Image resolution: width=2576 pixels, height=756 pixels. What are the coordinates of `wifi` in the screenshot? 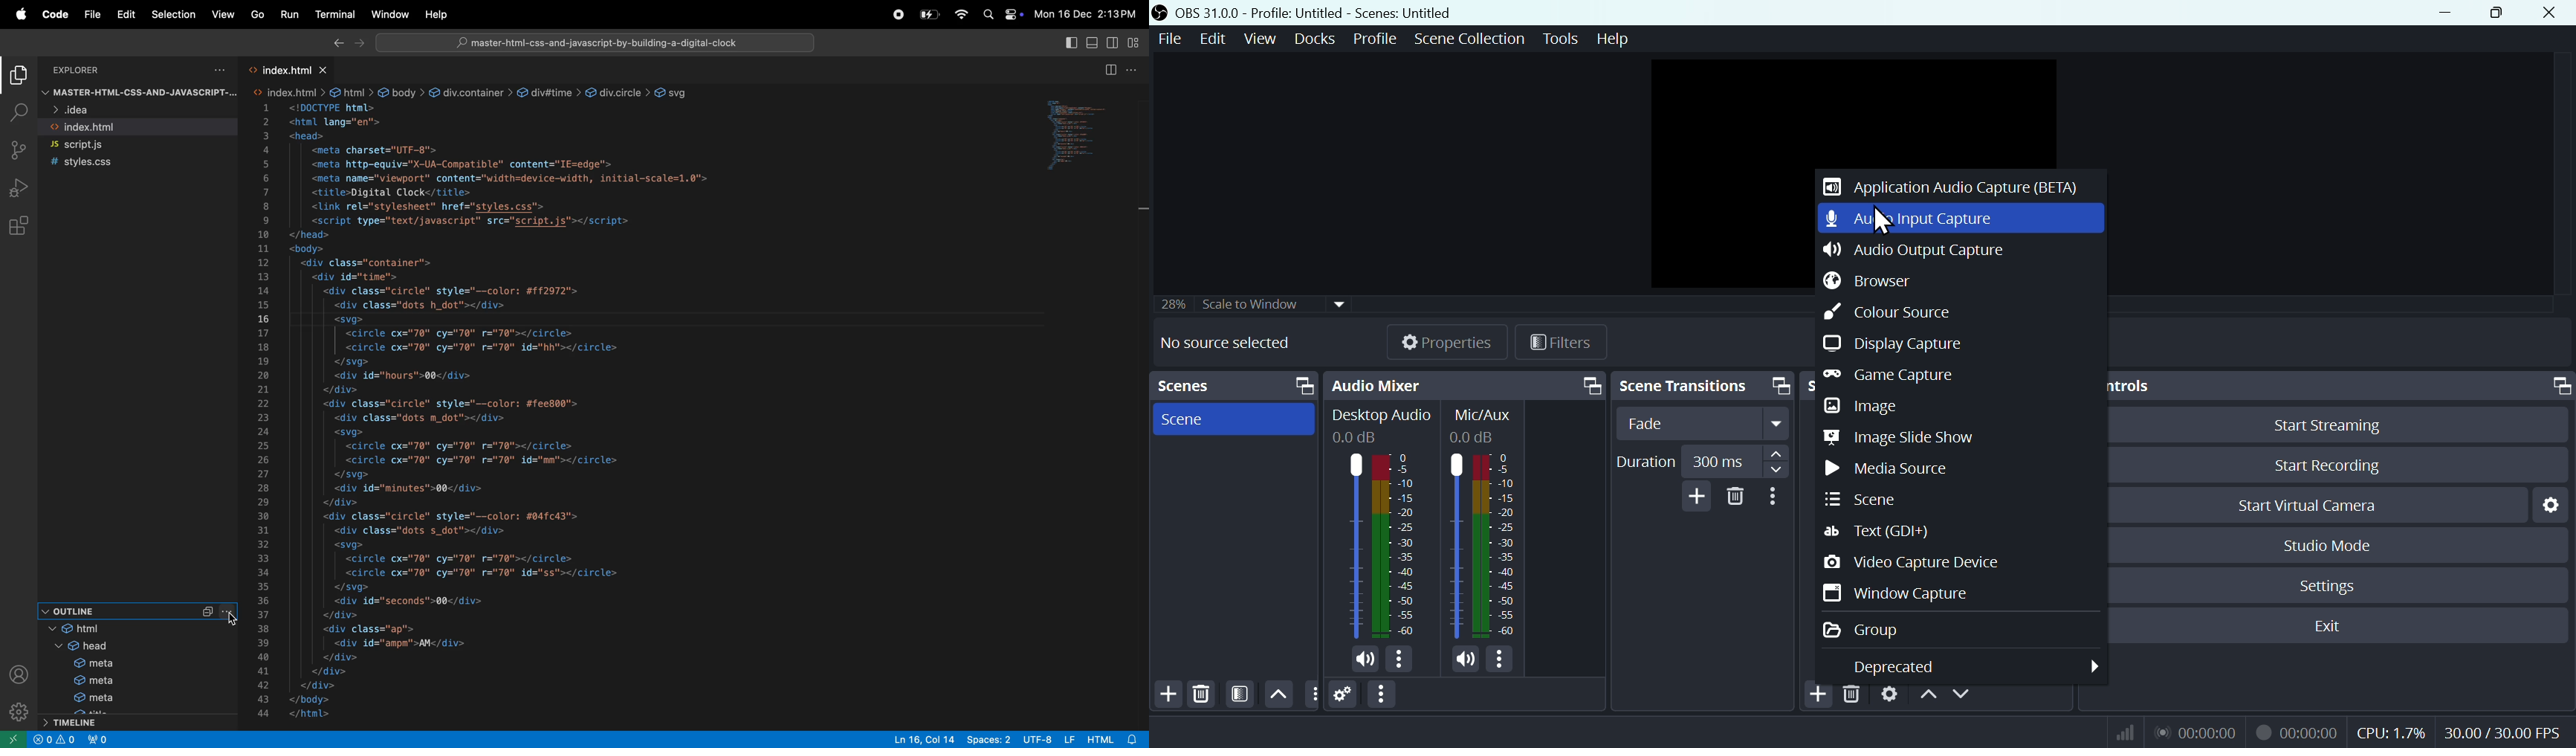 It's located at (957, 14).